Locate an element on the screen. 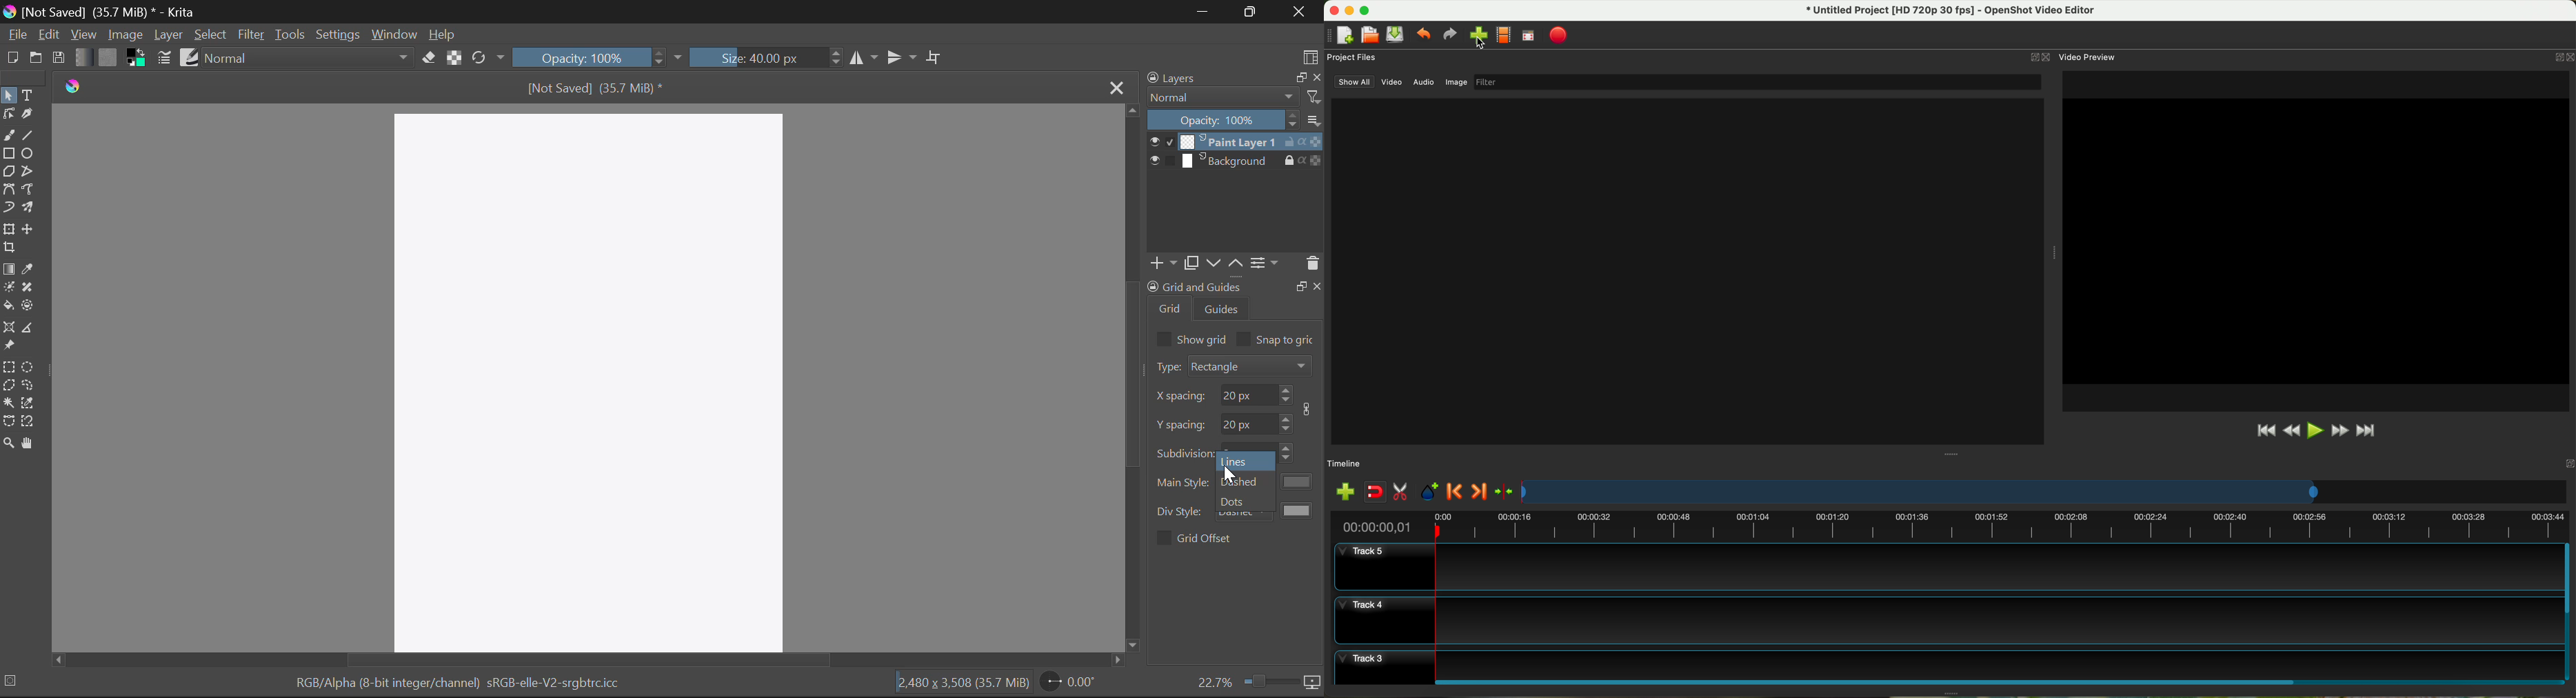 This screenshot has width=2576, height=700. Rectangular Selection is located at coordinates (10, 369).